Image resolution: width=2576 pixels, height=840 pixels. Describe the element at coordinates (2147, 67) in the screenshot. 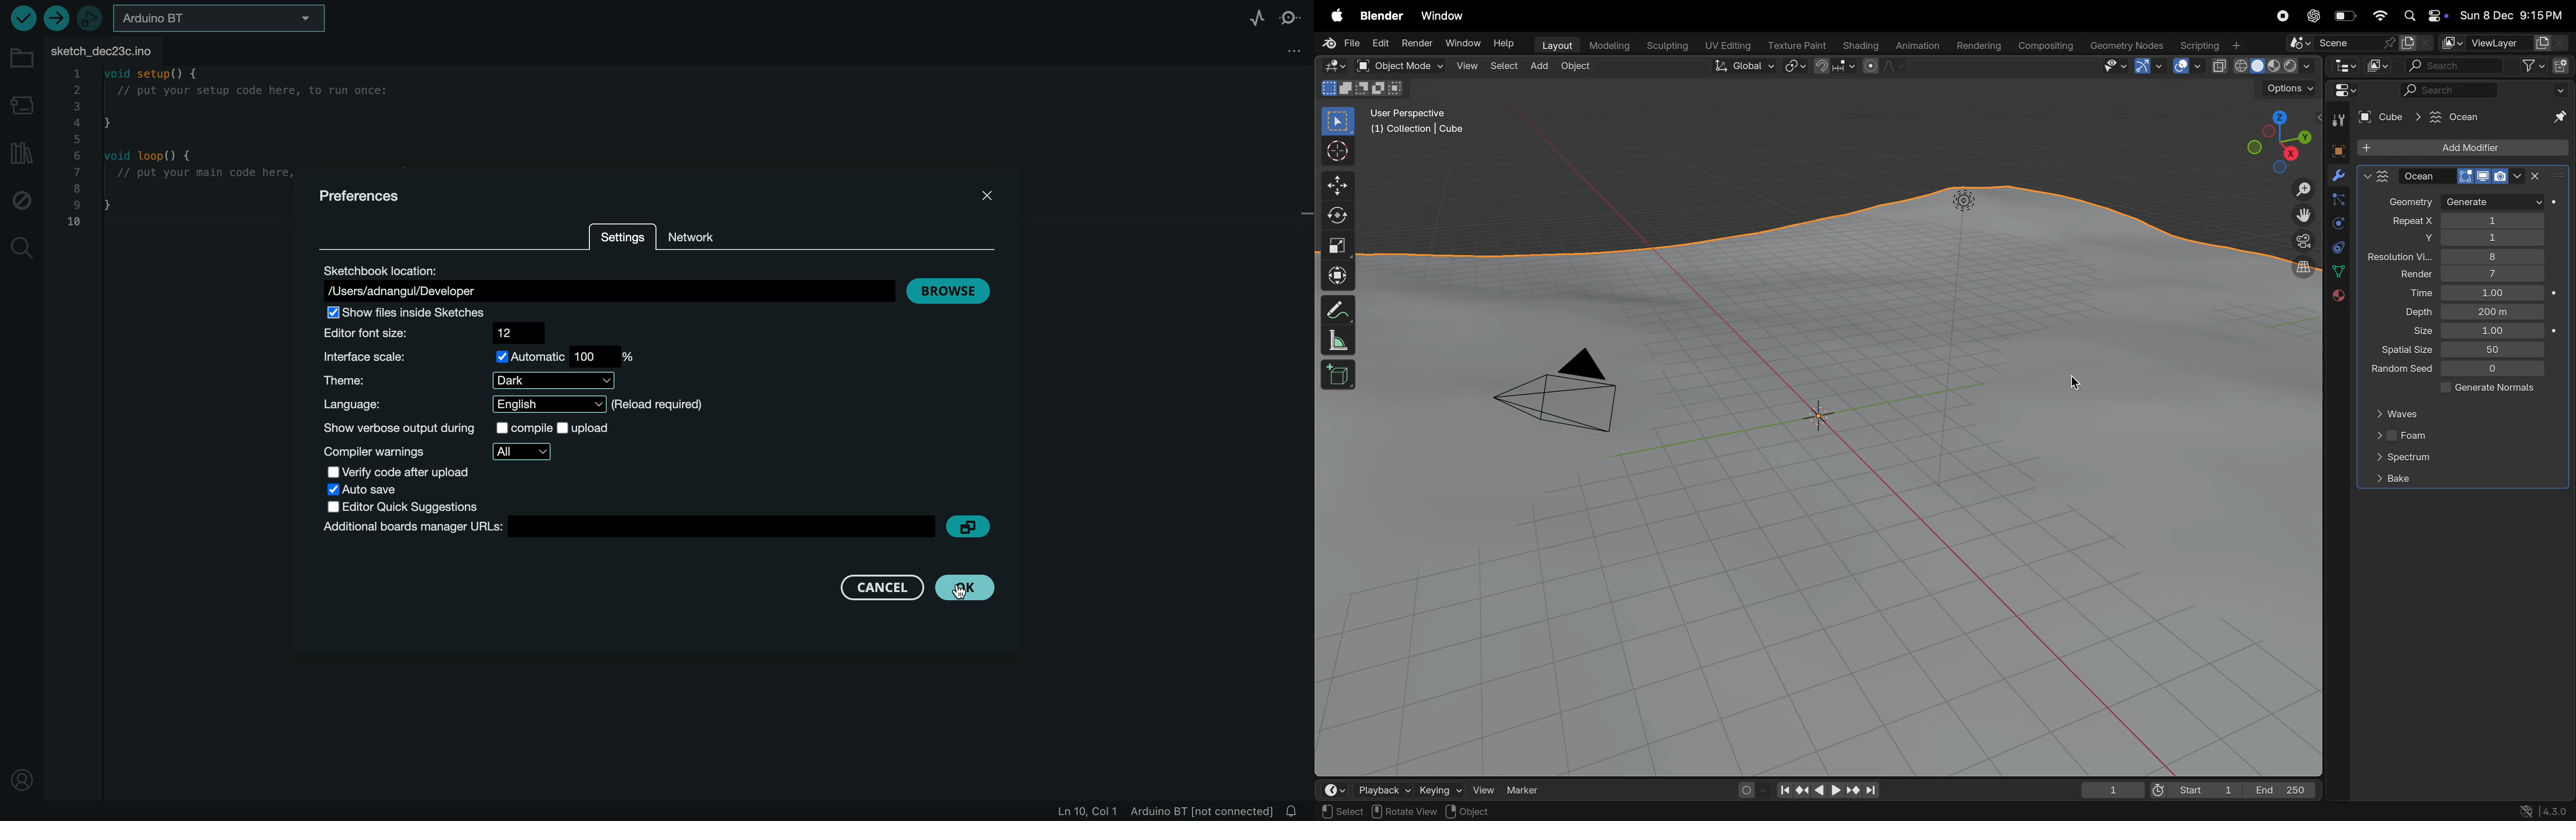

I see `show Gimzo` at that location.